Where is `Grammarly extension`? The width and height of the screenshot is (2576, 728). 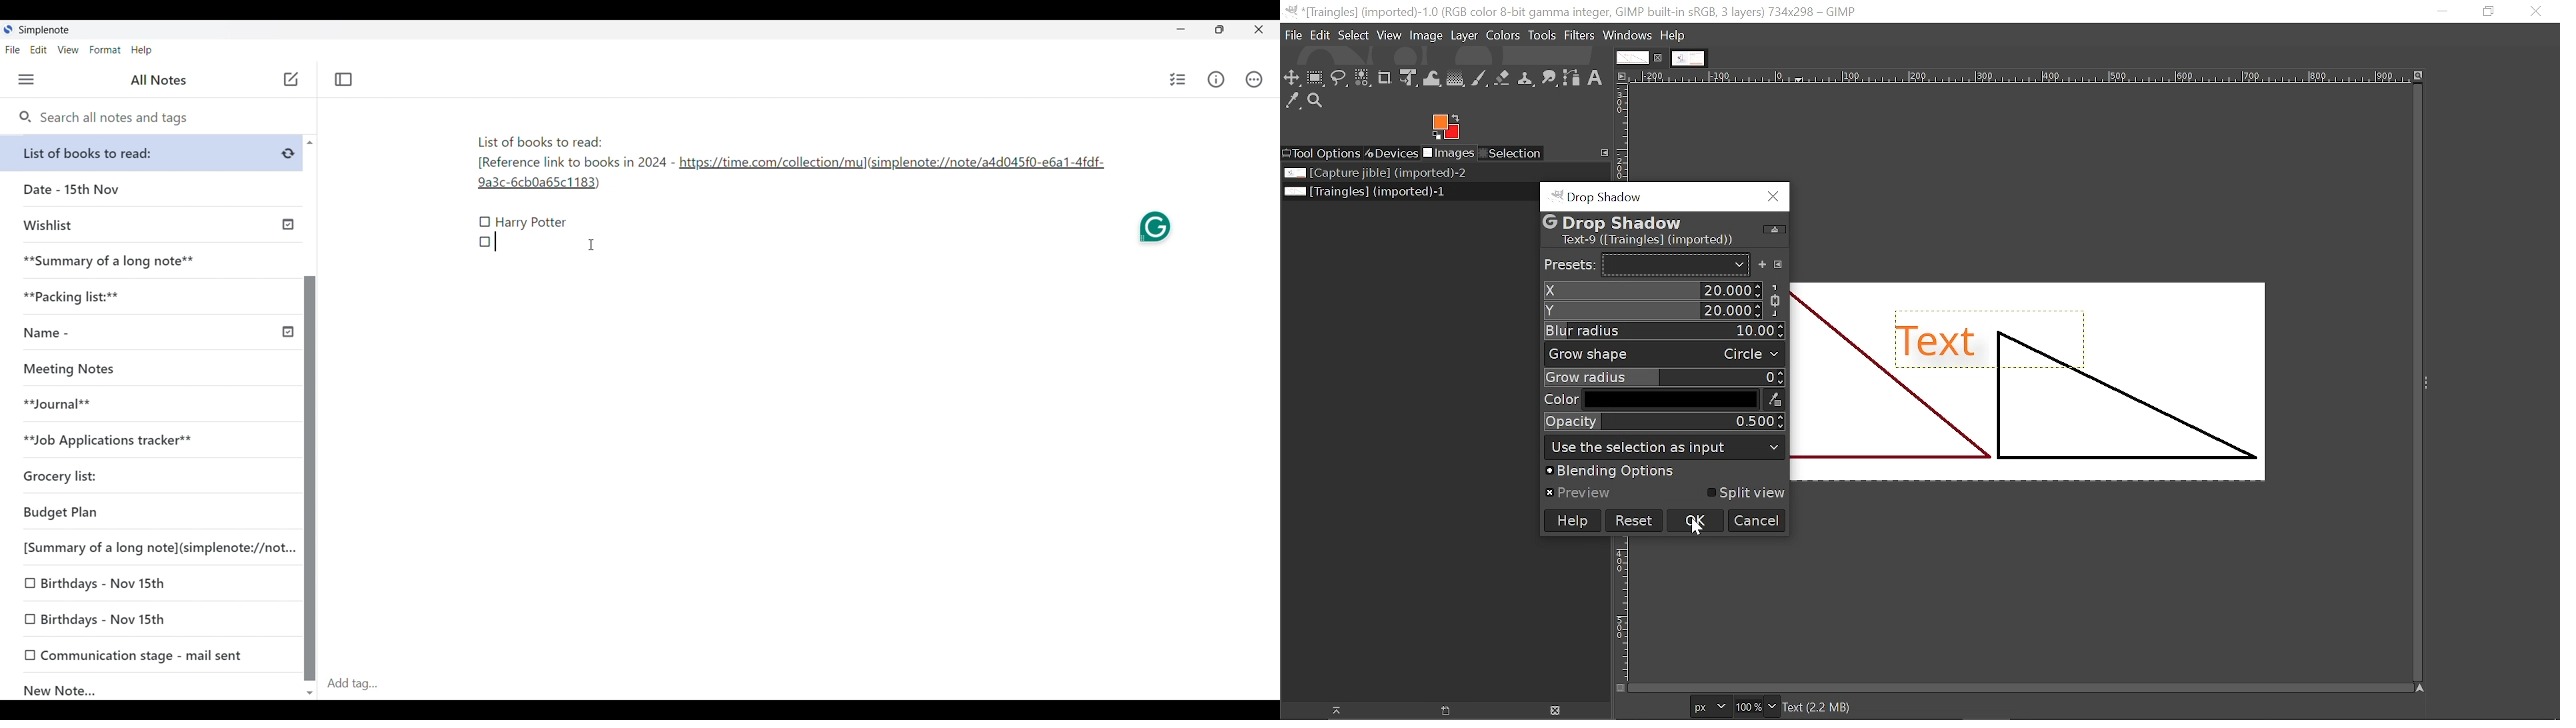
Grammarly extension is located at coordinates (1155, 229).